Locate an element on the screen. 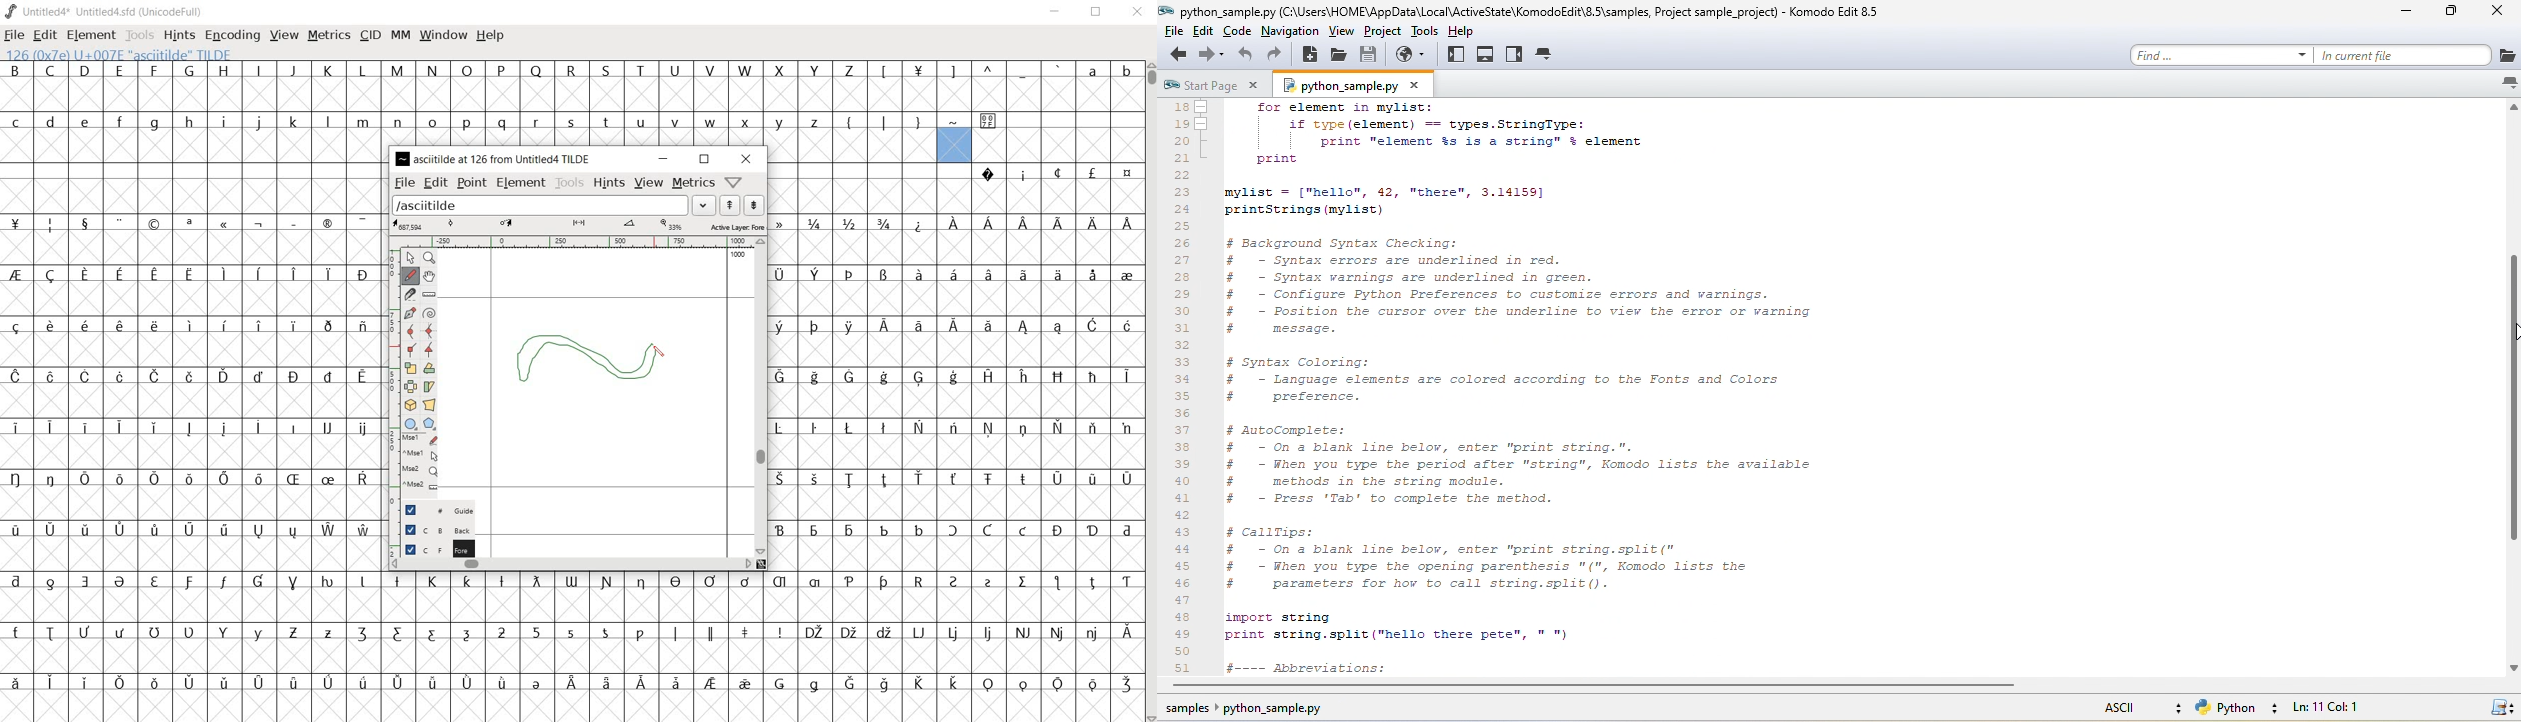 Image resolution: width=2548 pixels, height=728 pixels. horizontal scroll bar is located at coordinates (1595, 687).